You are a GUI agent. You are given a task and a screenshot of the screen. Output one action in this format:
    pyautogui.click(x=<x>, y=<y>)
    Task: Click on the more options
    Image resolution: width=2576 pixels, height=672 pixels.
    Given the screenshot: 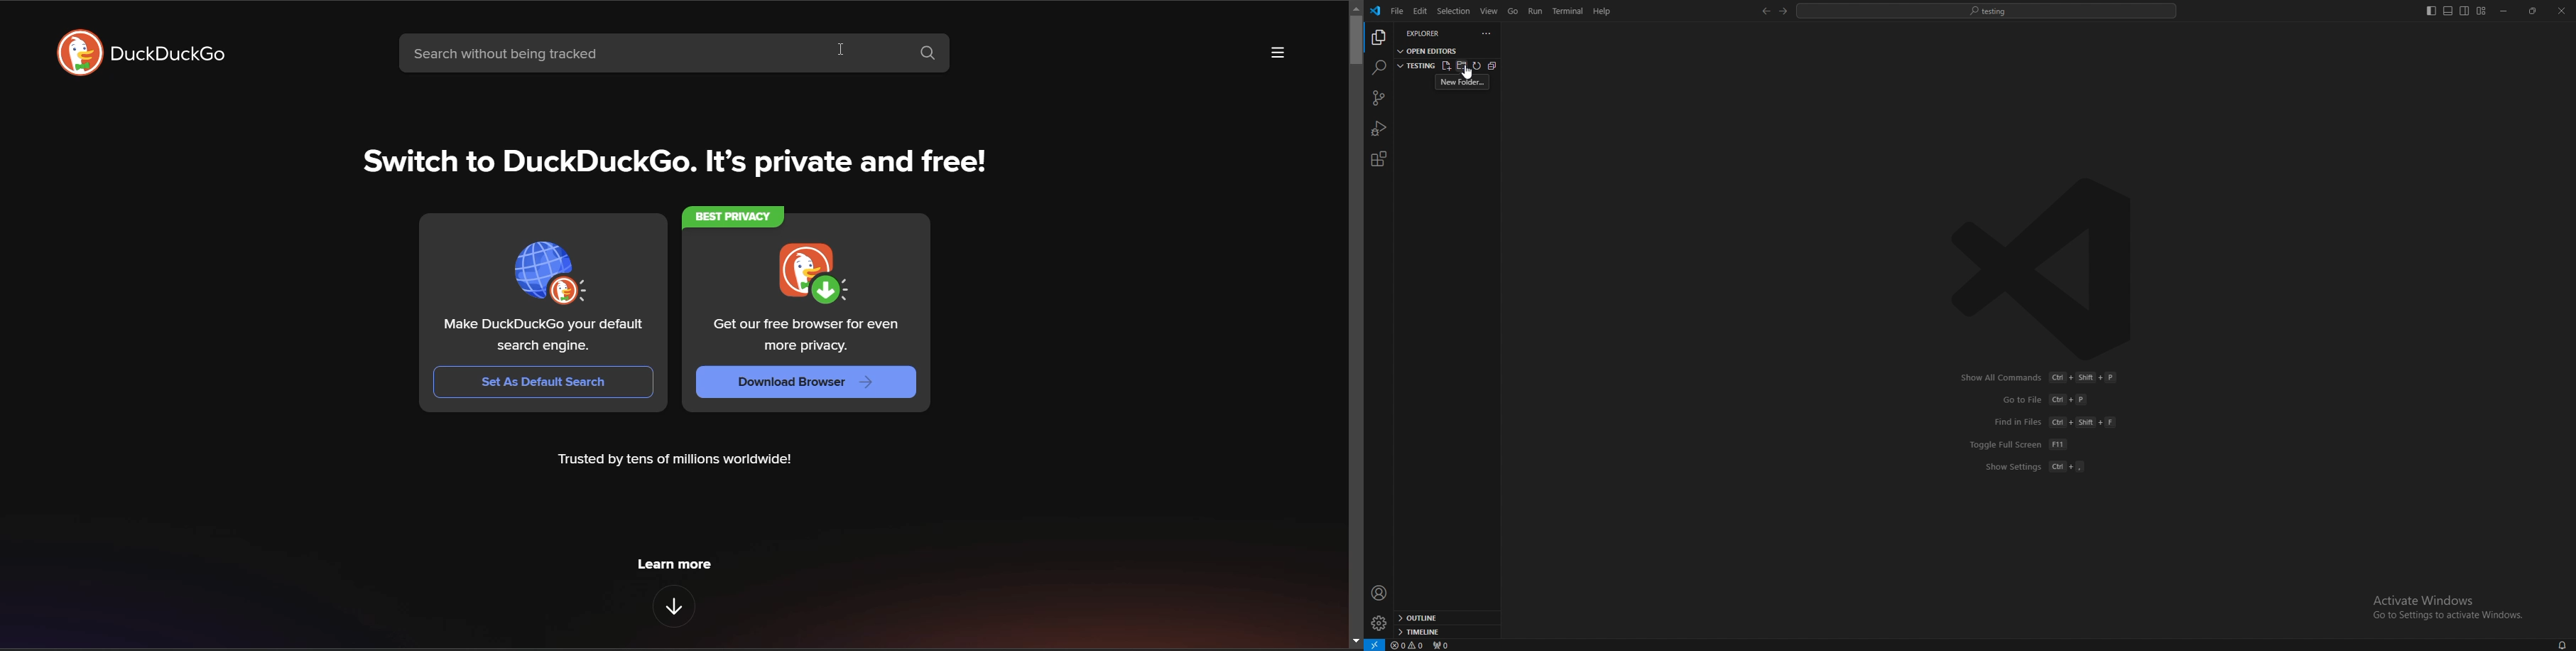 What is the action you would take?
    pyautogui.click(x=1278, y=53)
    